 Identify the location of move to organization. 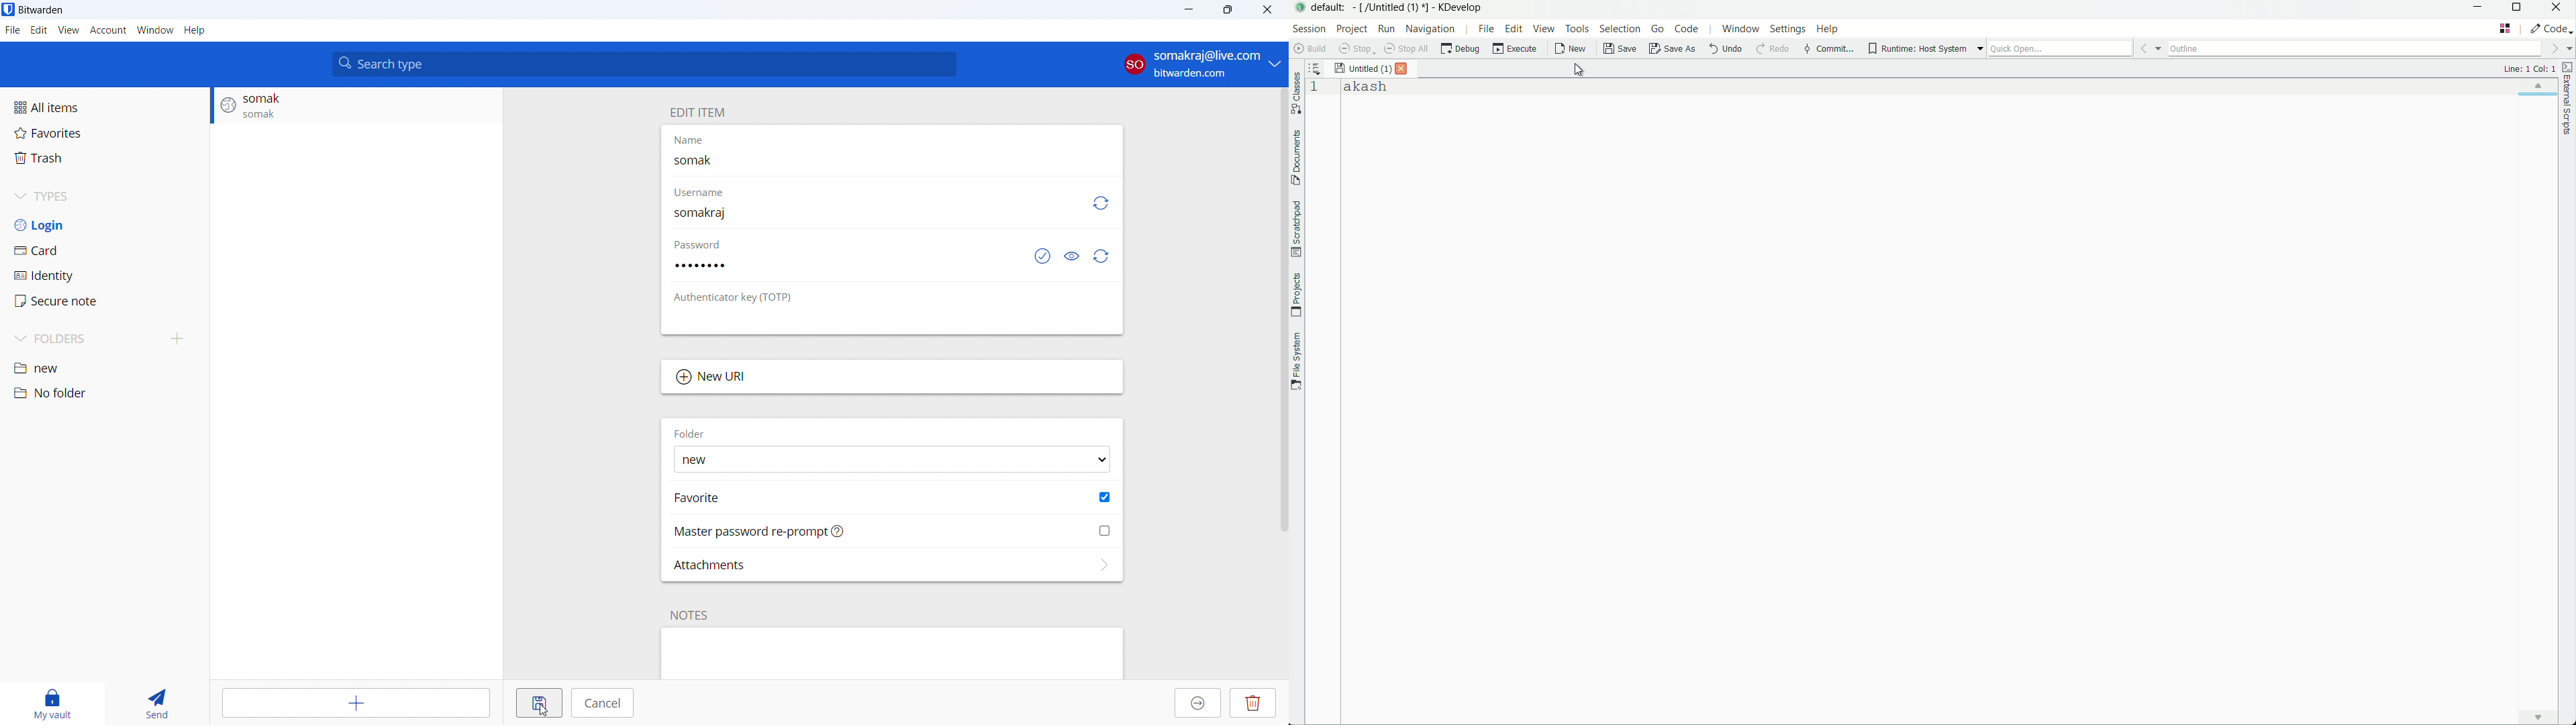
(1199, 703).